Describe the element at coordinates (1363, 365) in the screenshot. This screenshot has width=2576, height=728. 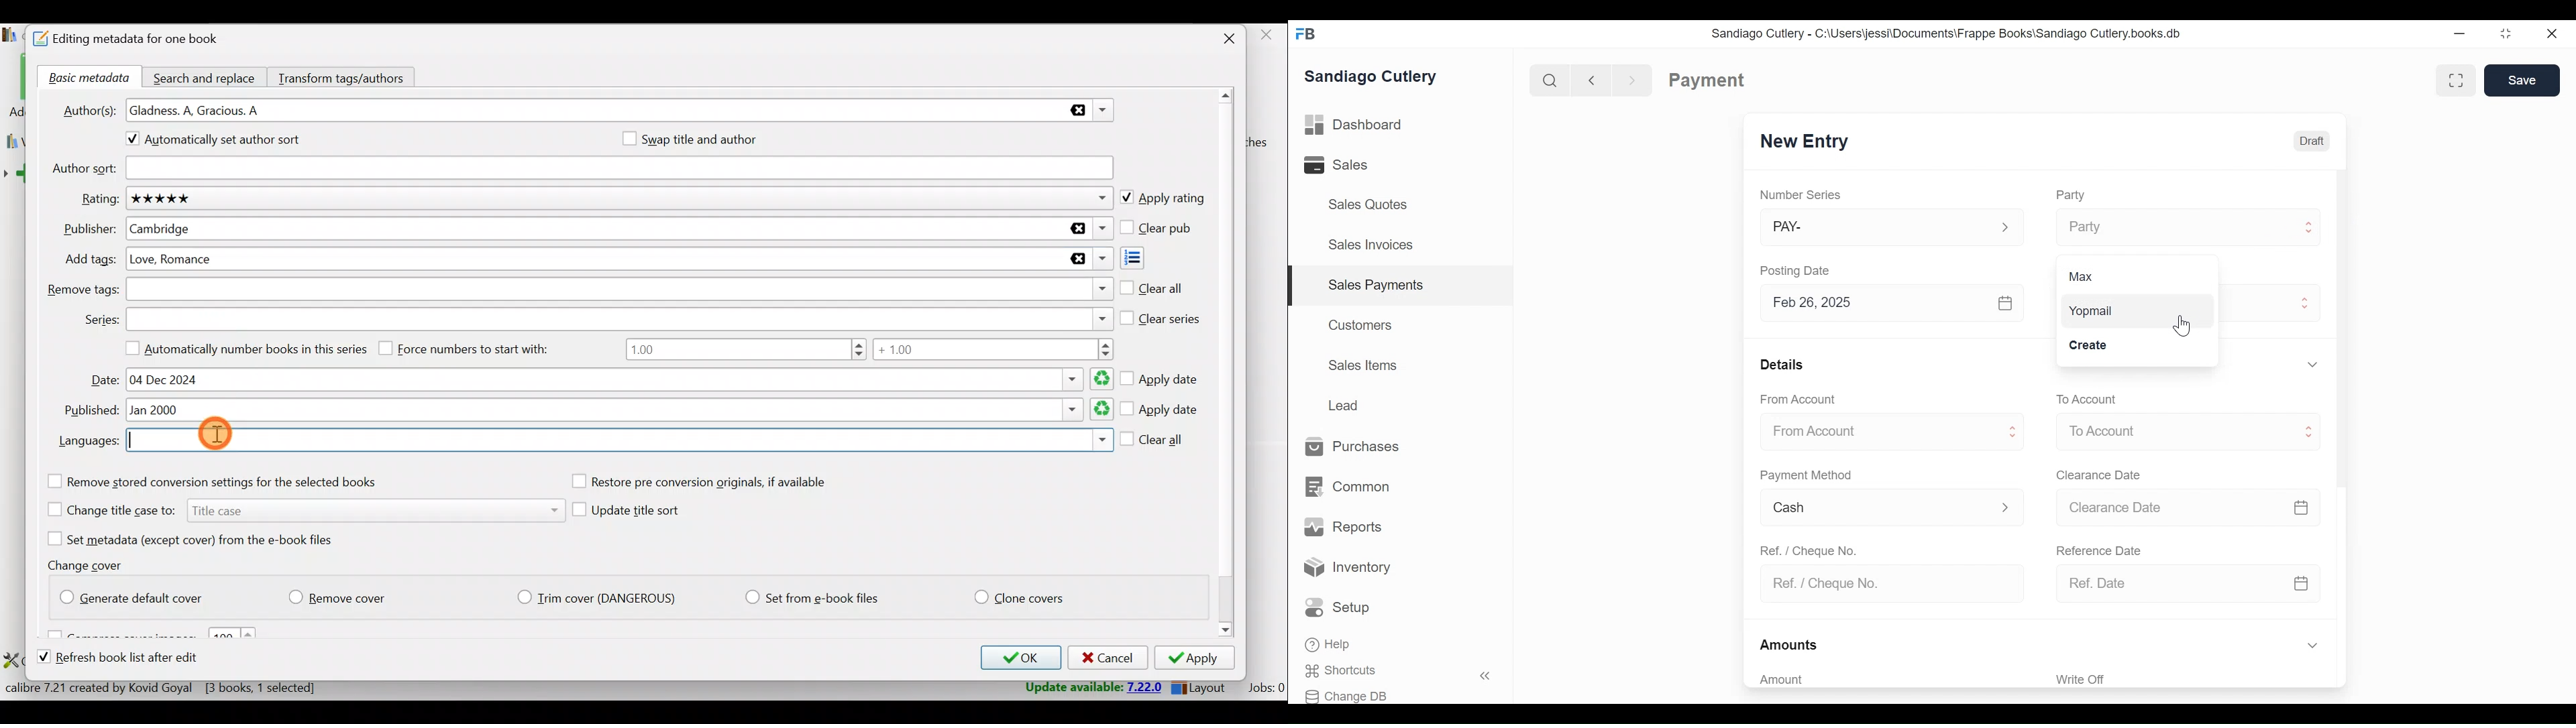
I see `Sales Items` at that location.